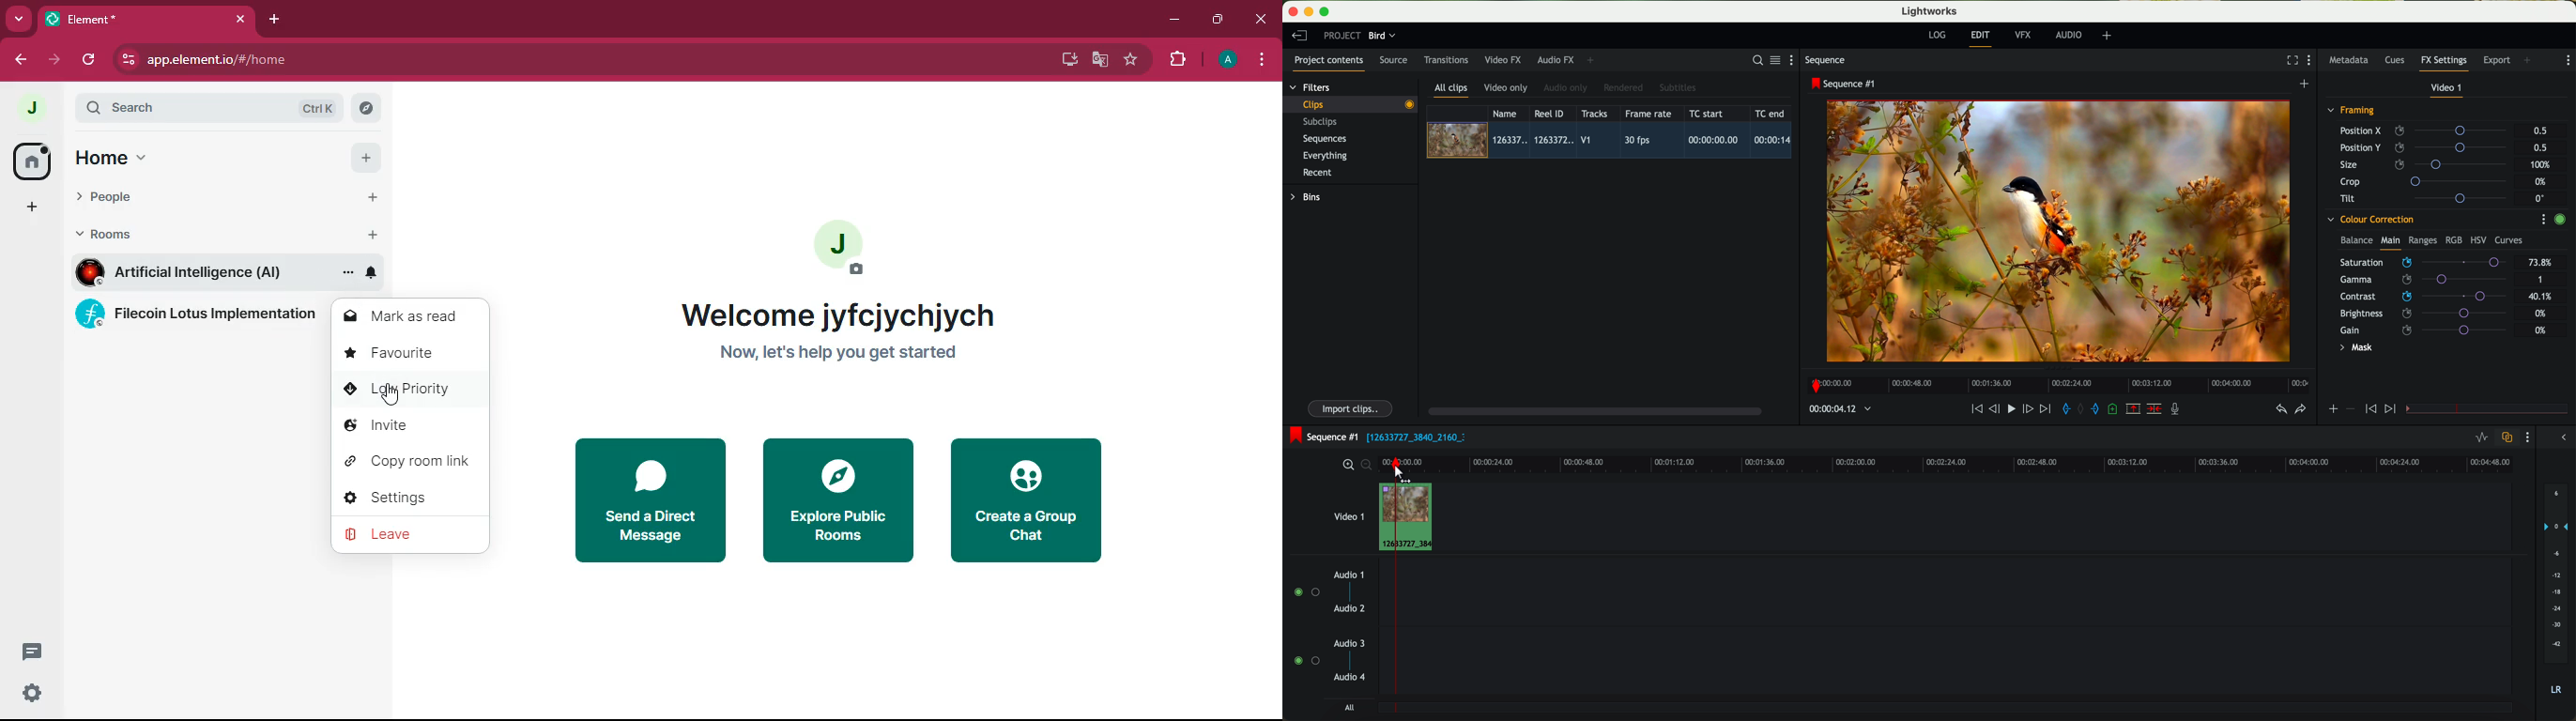 The image size is (2576, 728). Describe the element at coordinates (121, 235) in the screenshot. I see `rooms` at that location.